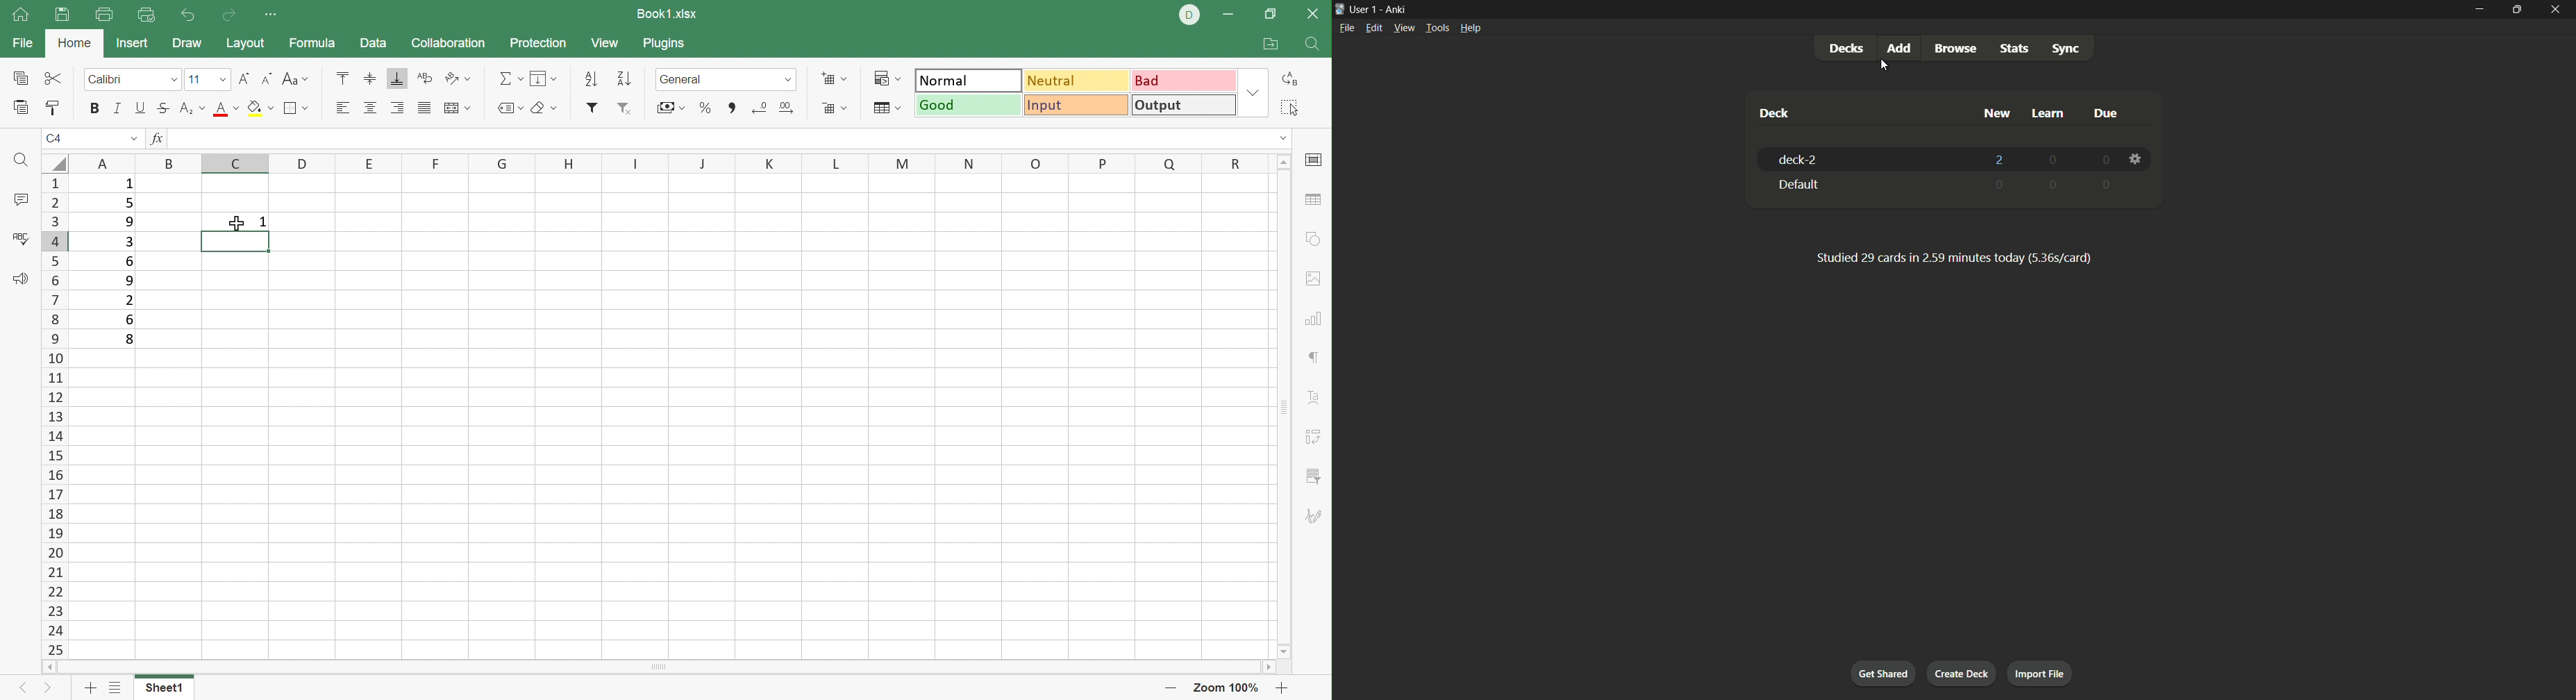 Image resolution: width=2576 pixels, height=700 pixels. What do you see at coordinates (147, 17) in the screenshot?
I see `Quick print` at bounding box center [147, 17].